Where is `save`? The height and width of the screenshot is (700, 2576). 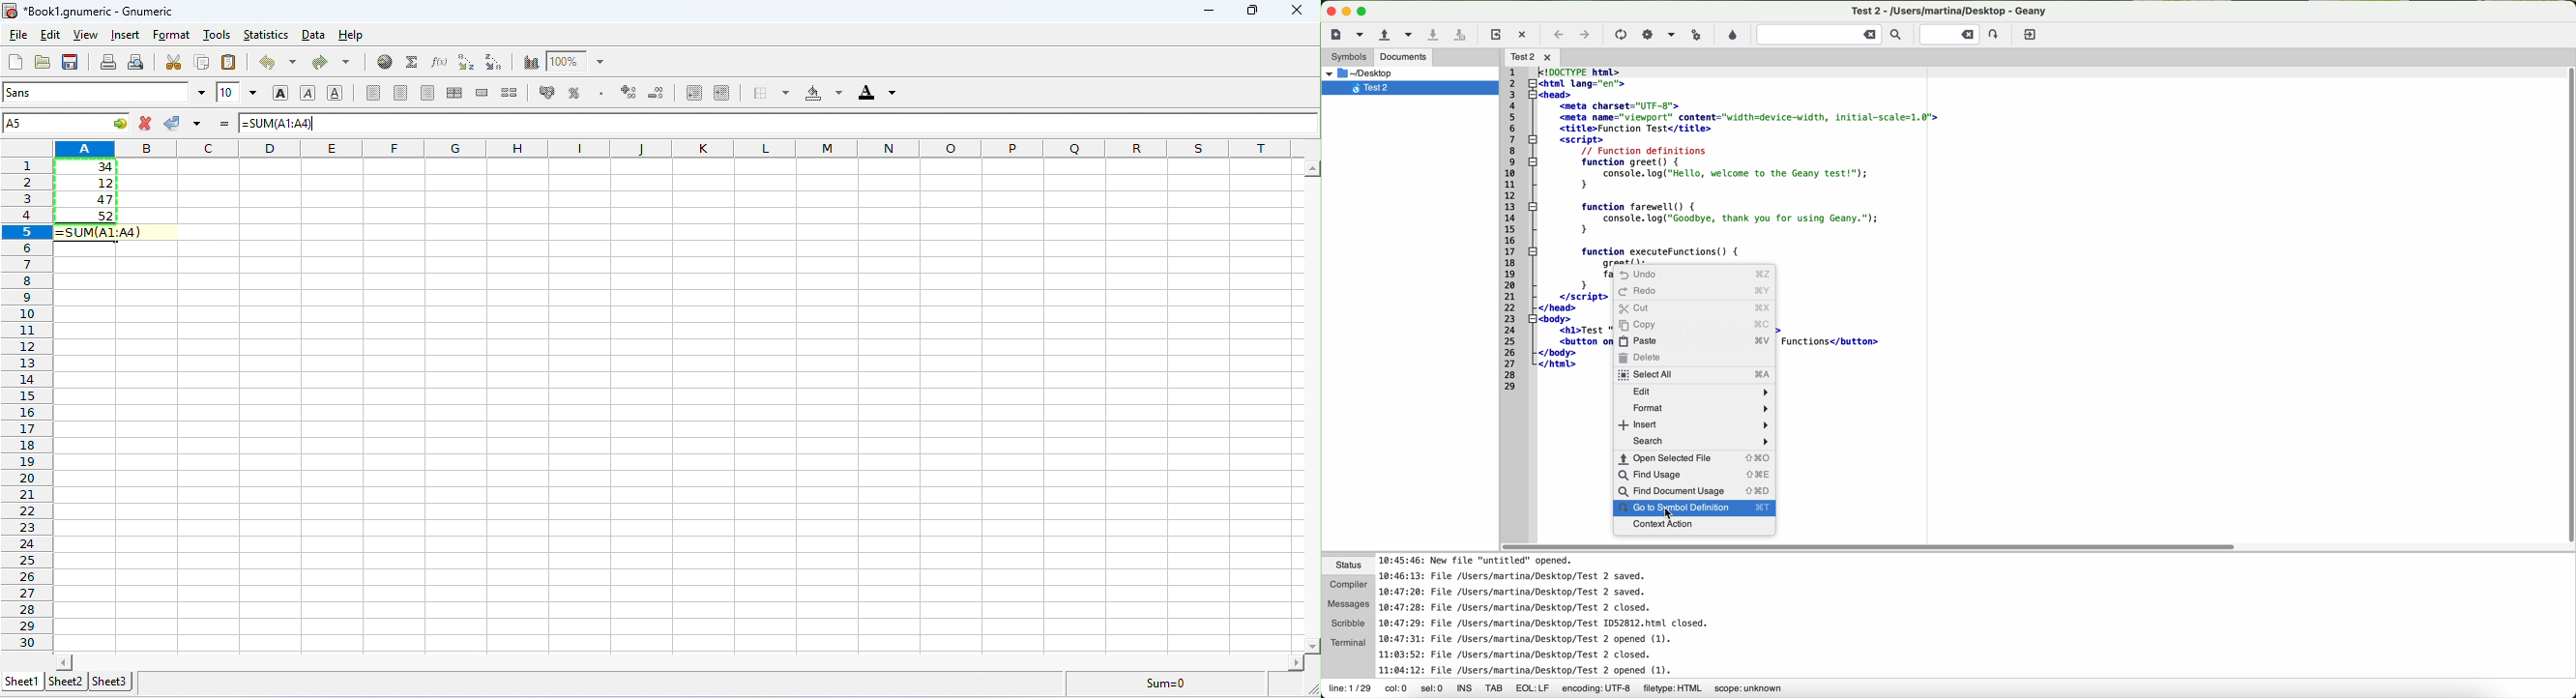
save is located at coordinates (71, 62).